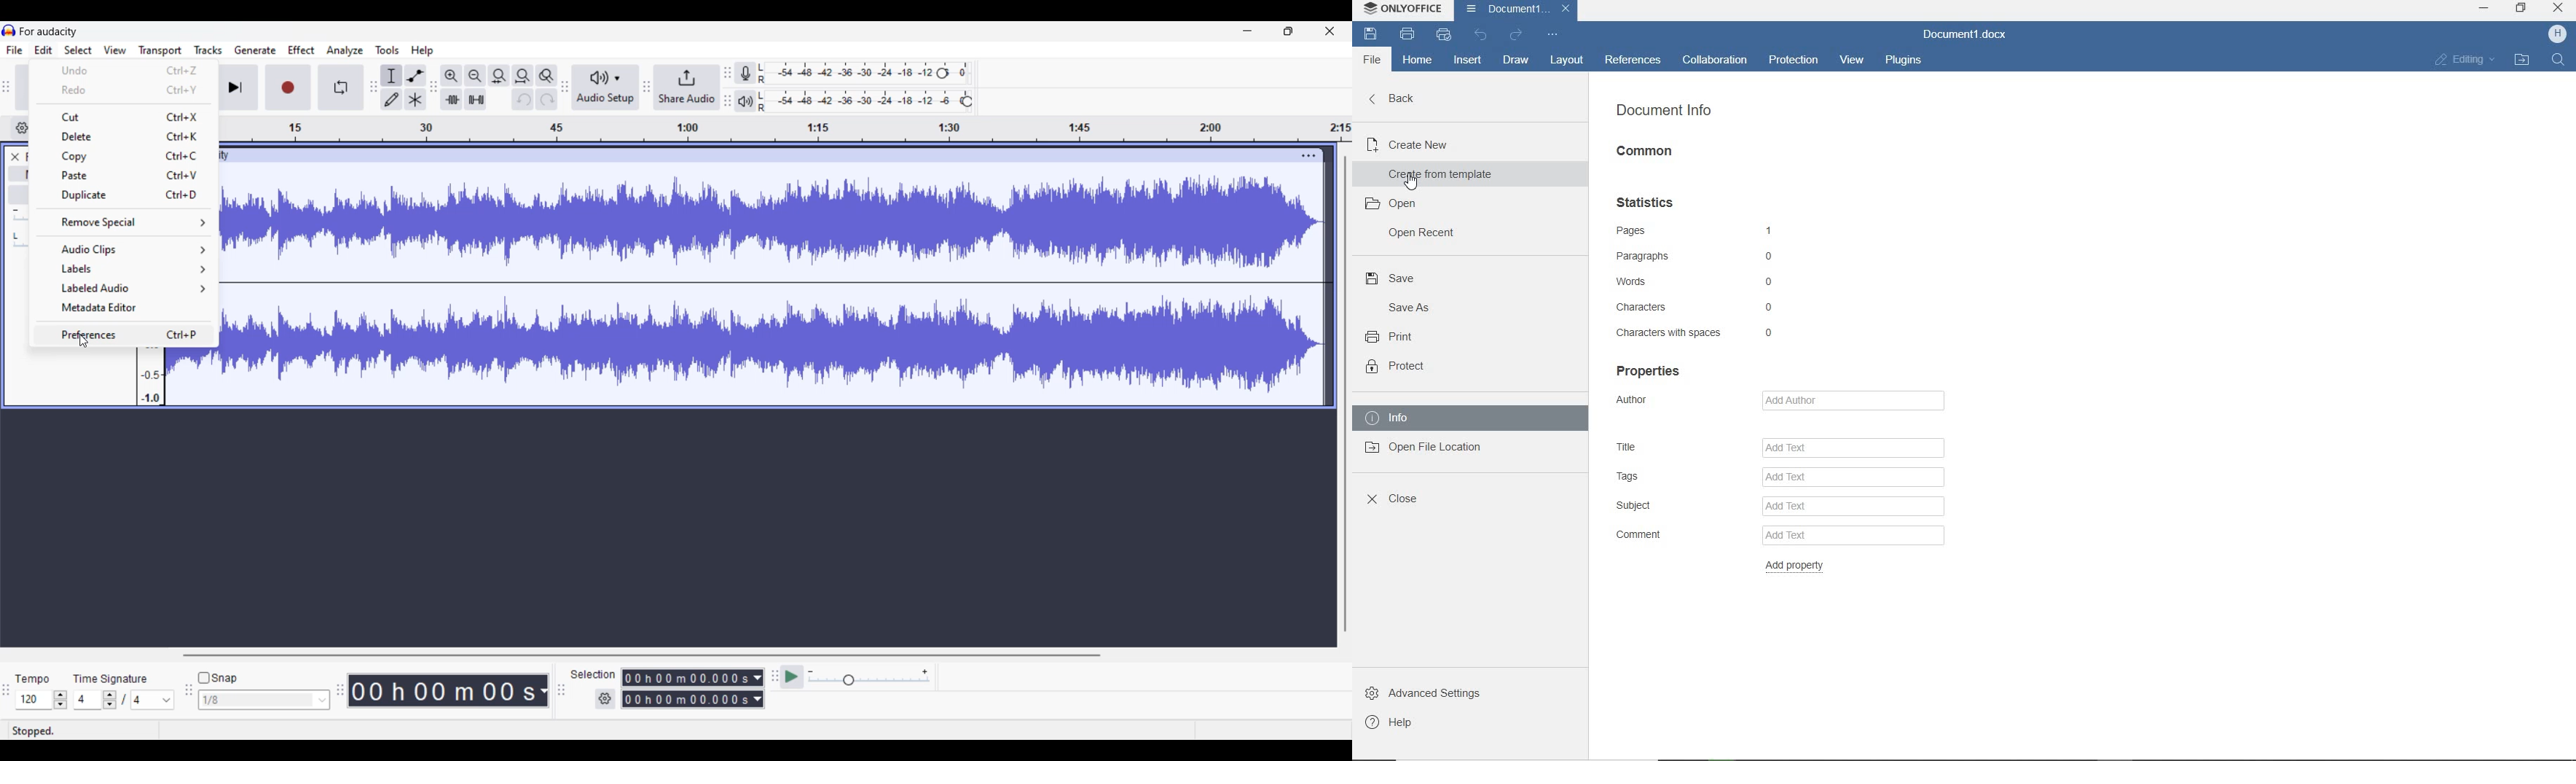 The width and height of the screenshot is (2576, 784). Describe the element at coordinates (1700, 307) in the screenshot. I see `characters` at that location.